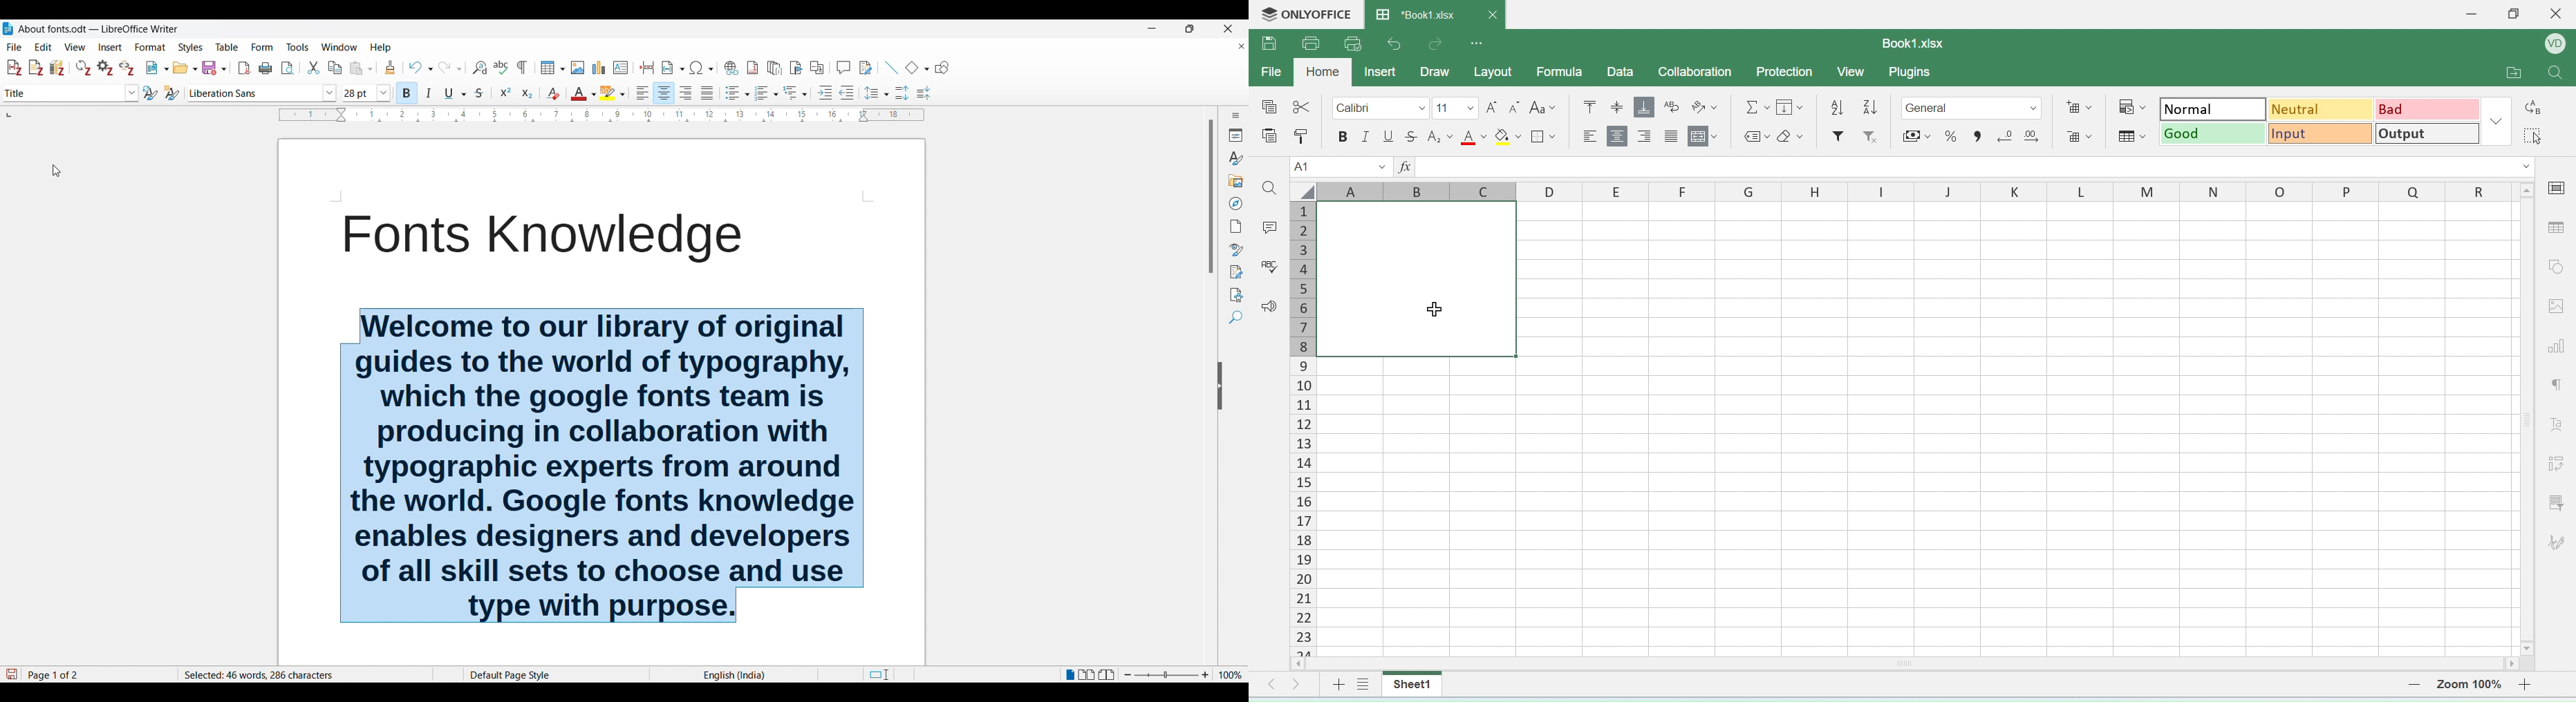 The image size is (2576, 728). Describe the element at coordinates (1087, 675) in the screenshot. I see `Multiple page view` at that location.